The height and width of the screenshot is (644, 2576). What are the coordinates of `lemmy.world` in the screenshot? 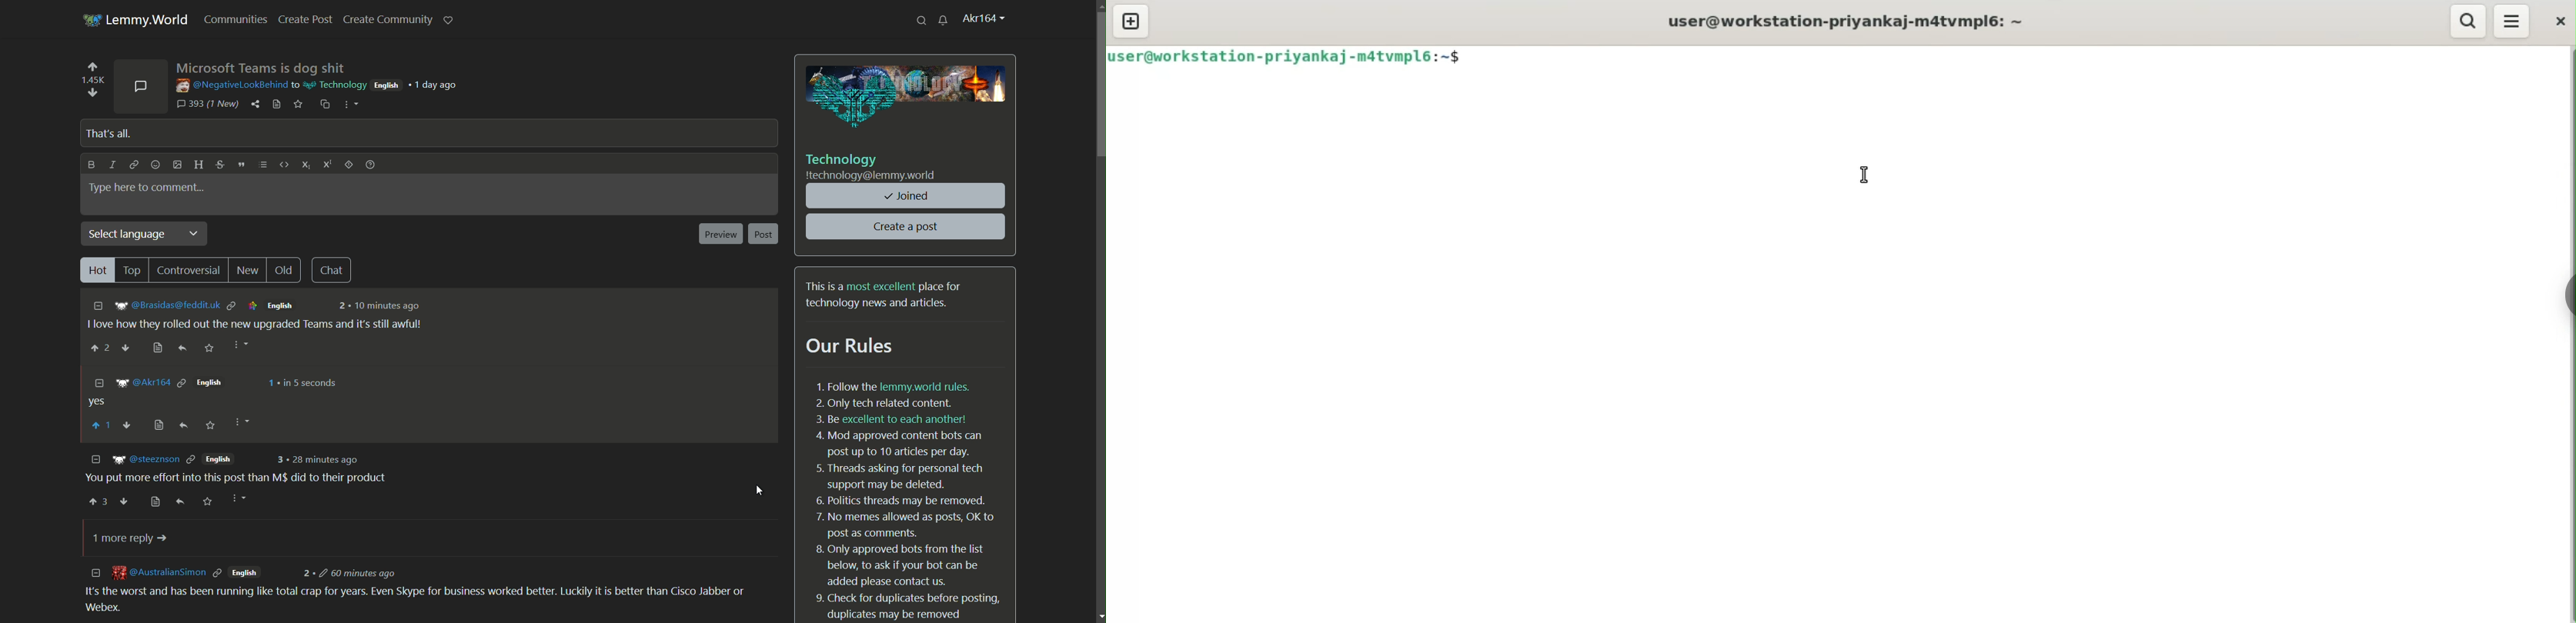 It's located at (150, 20).